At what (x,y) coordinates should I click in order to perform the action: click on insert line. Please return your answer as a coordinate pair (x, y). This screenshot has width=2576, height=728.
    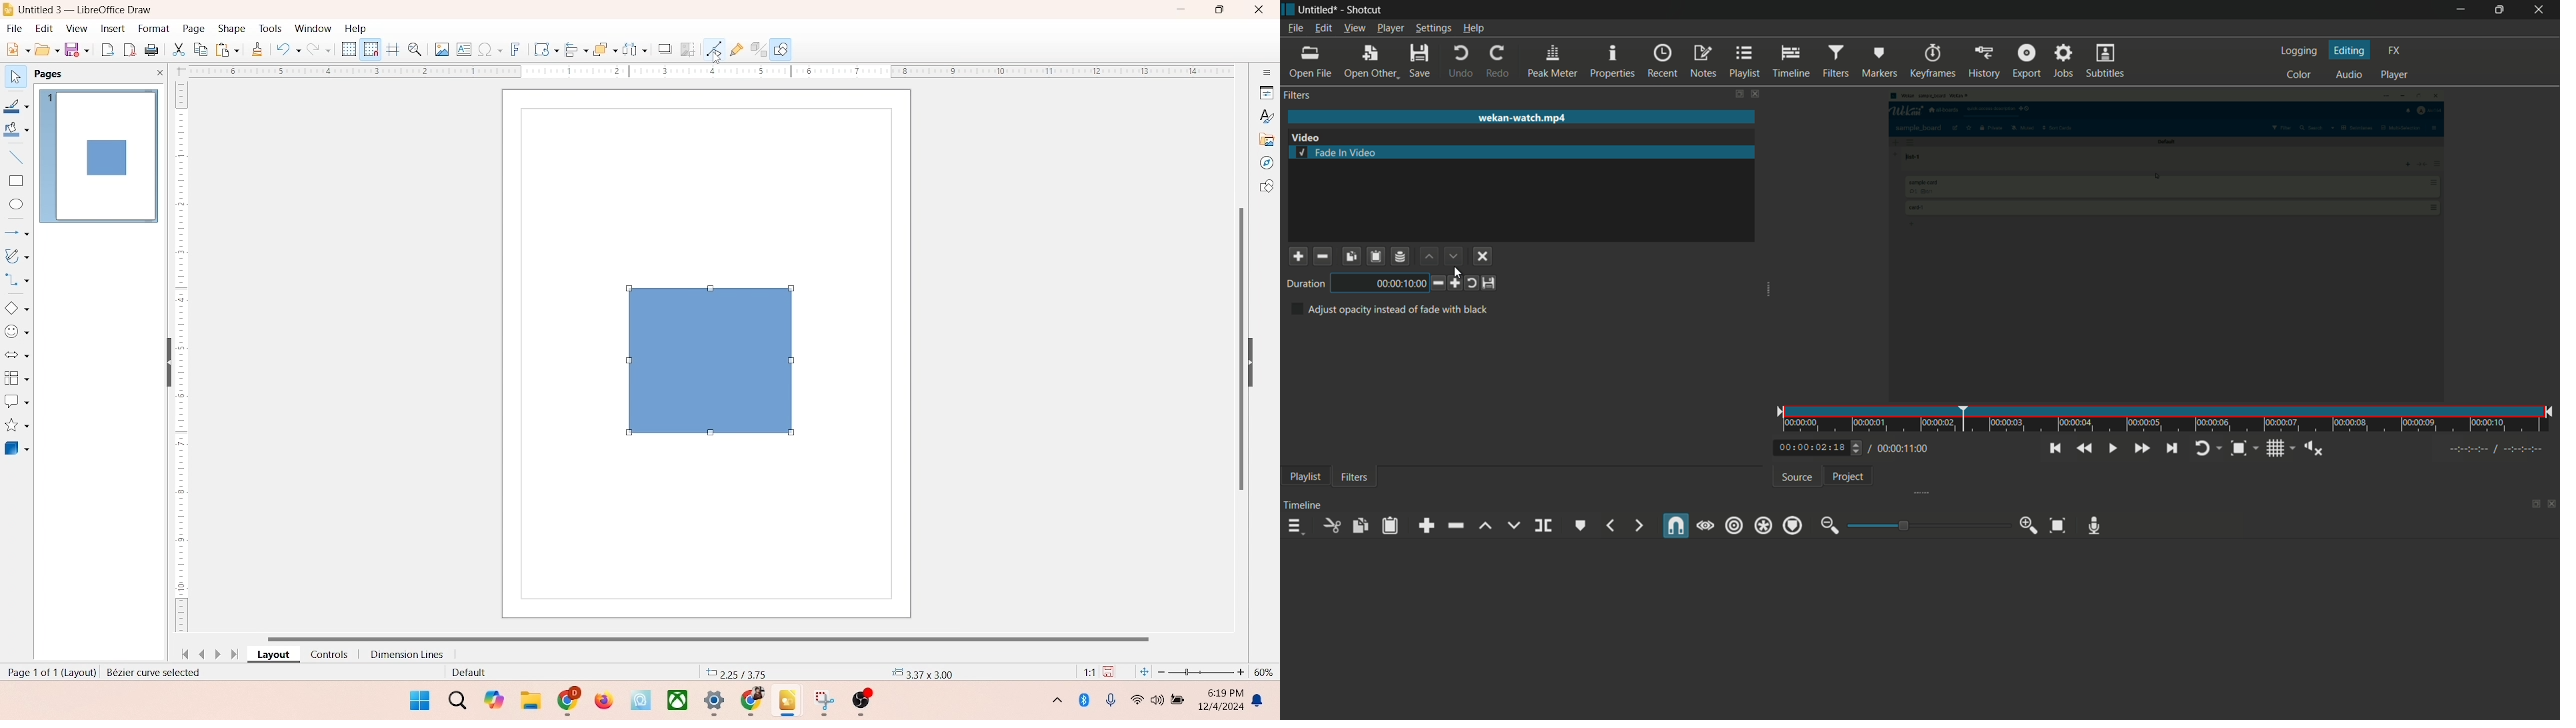
    Looking at the image, I should click on (16, 157).